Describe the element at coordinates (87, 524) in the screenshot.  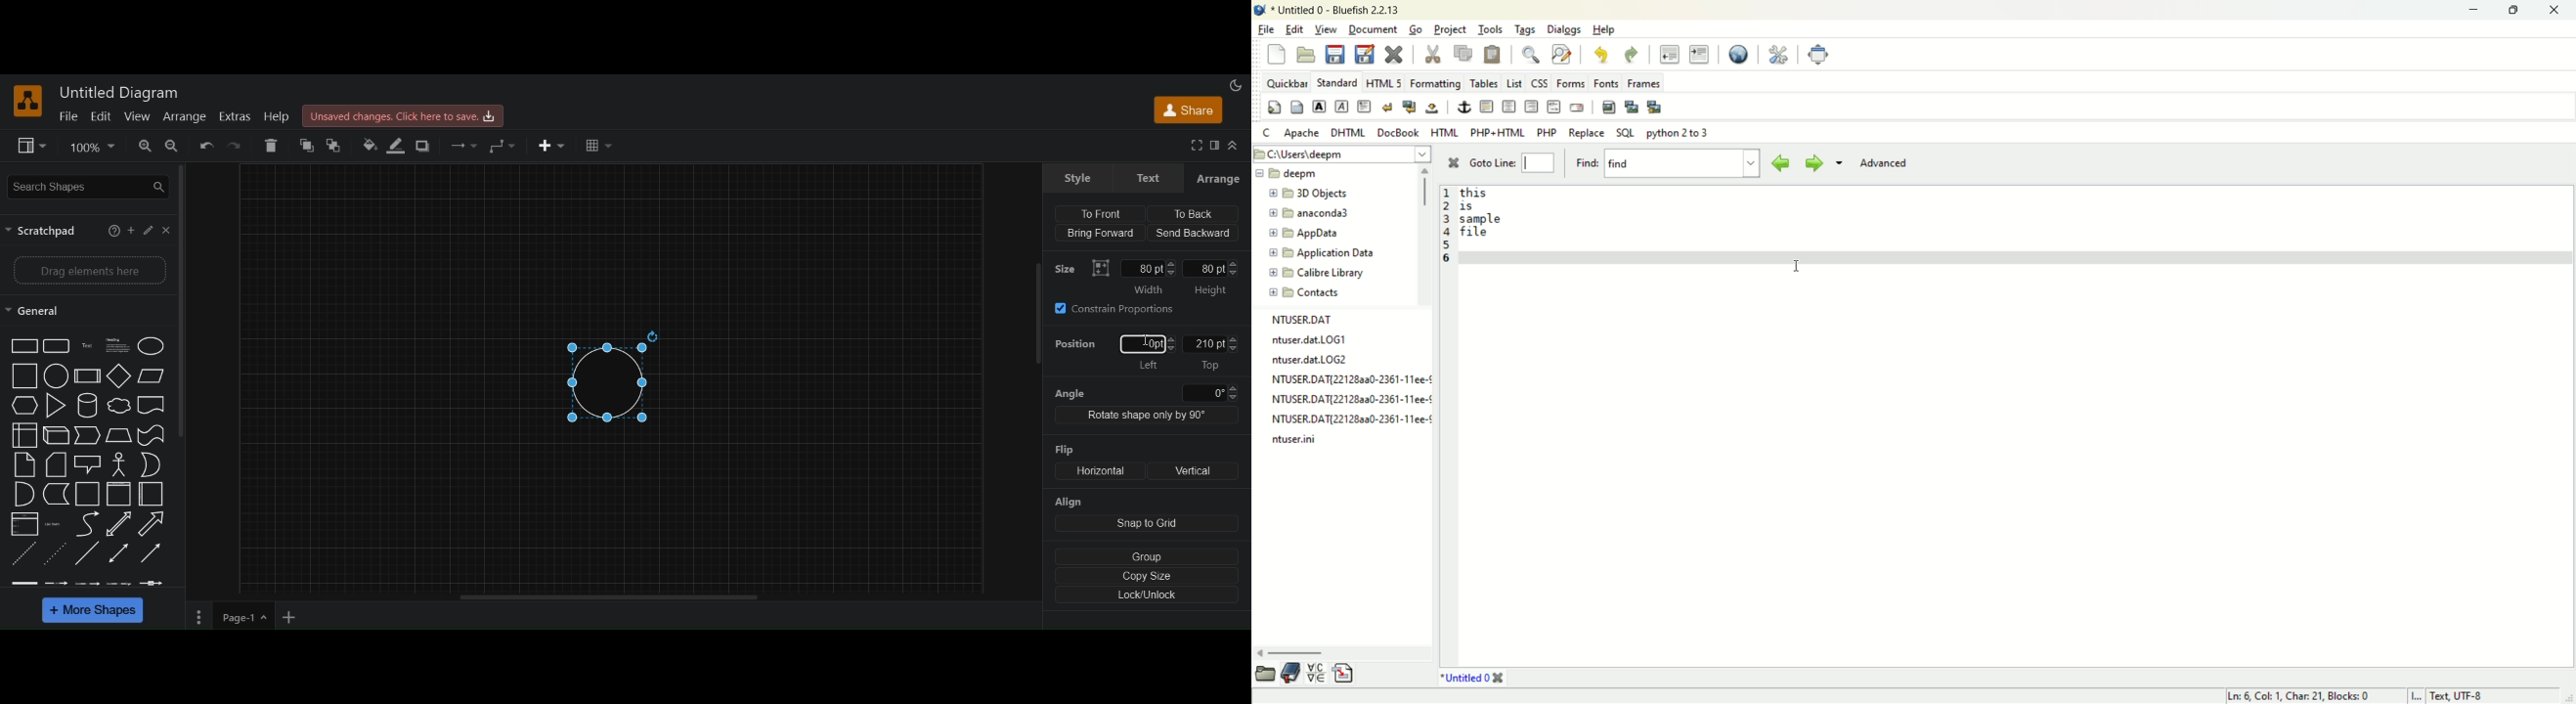
I see `Curve line` at that location.